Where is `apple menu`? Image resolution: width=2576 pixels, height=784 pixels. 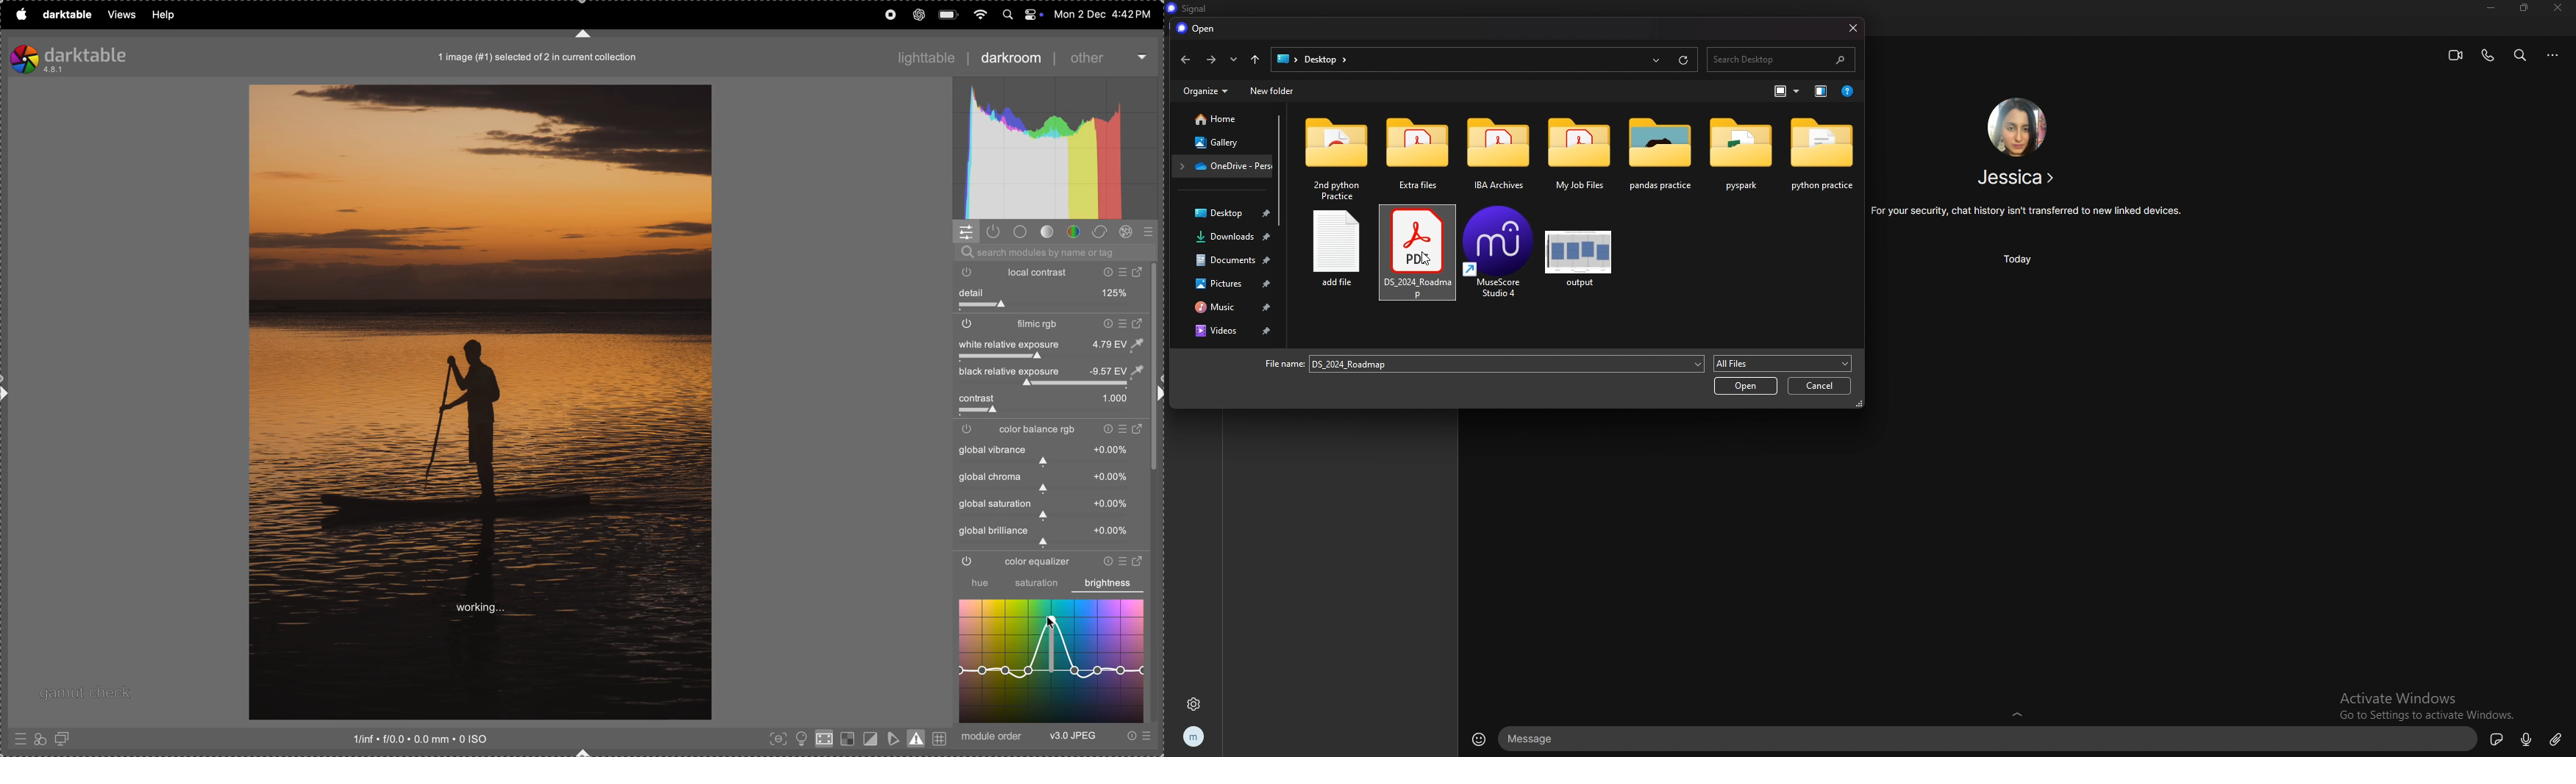
apple menu is located at coordinates (20, 14).